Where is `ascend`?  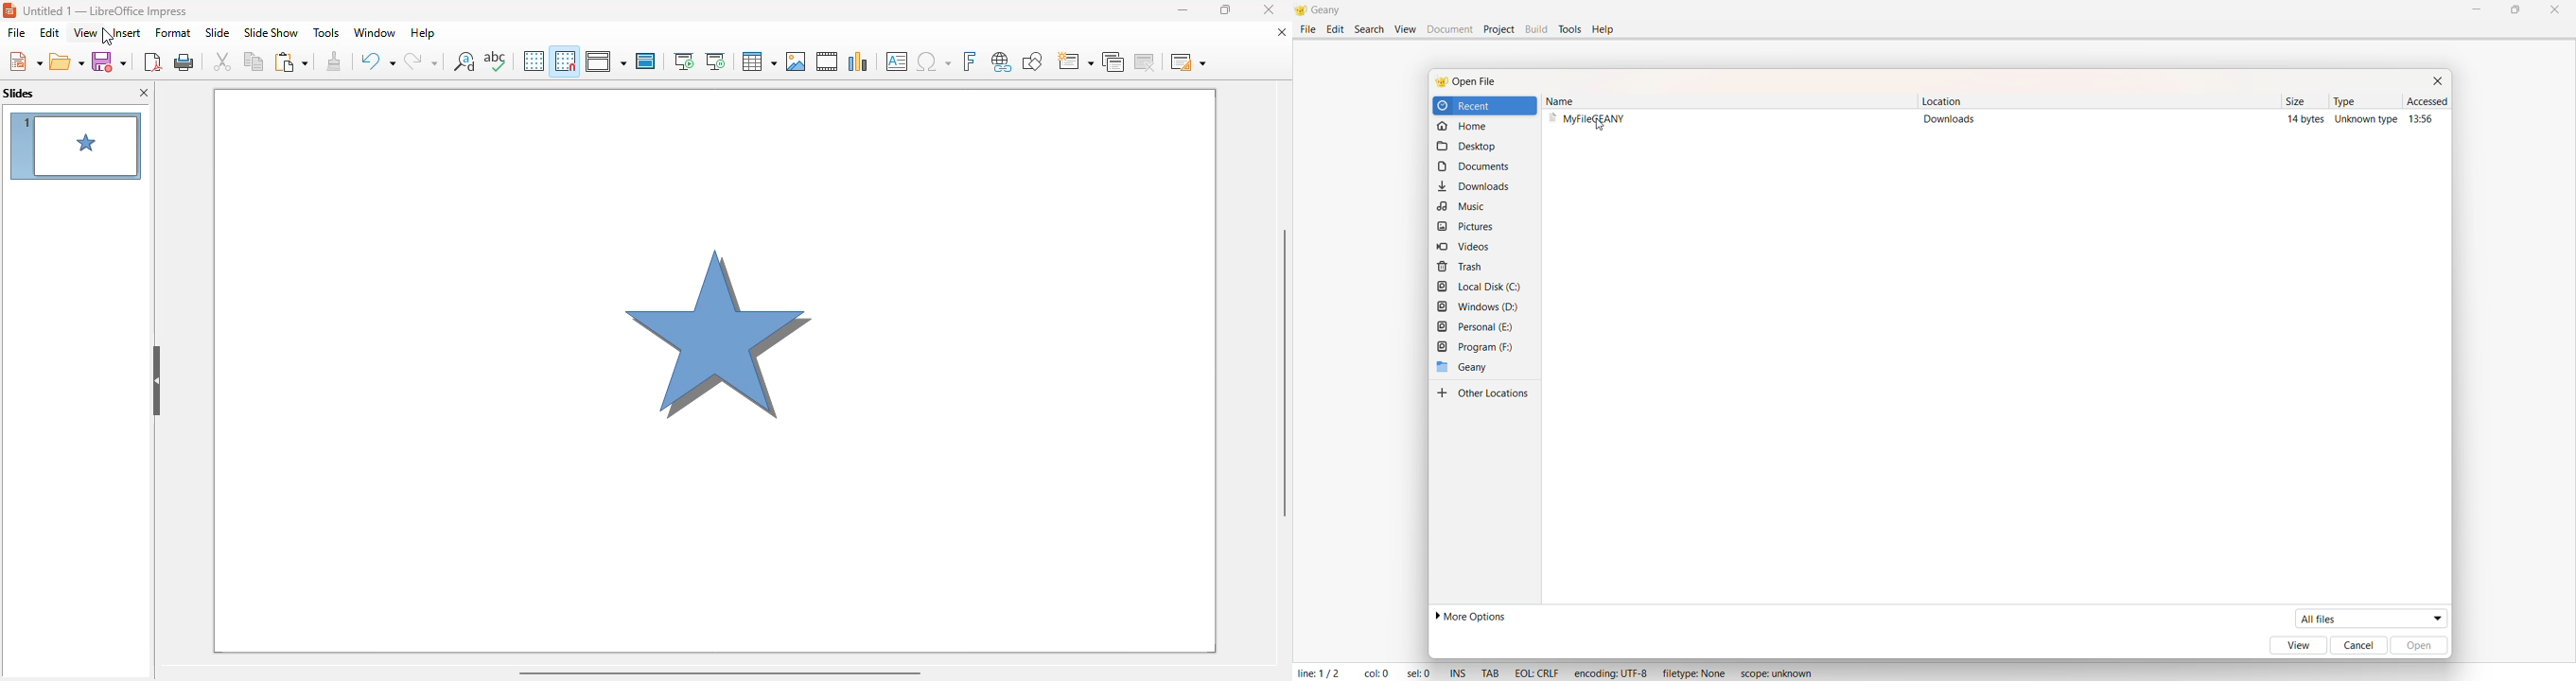
ascend is located at coordinates (2422, 104).